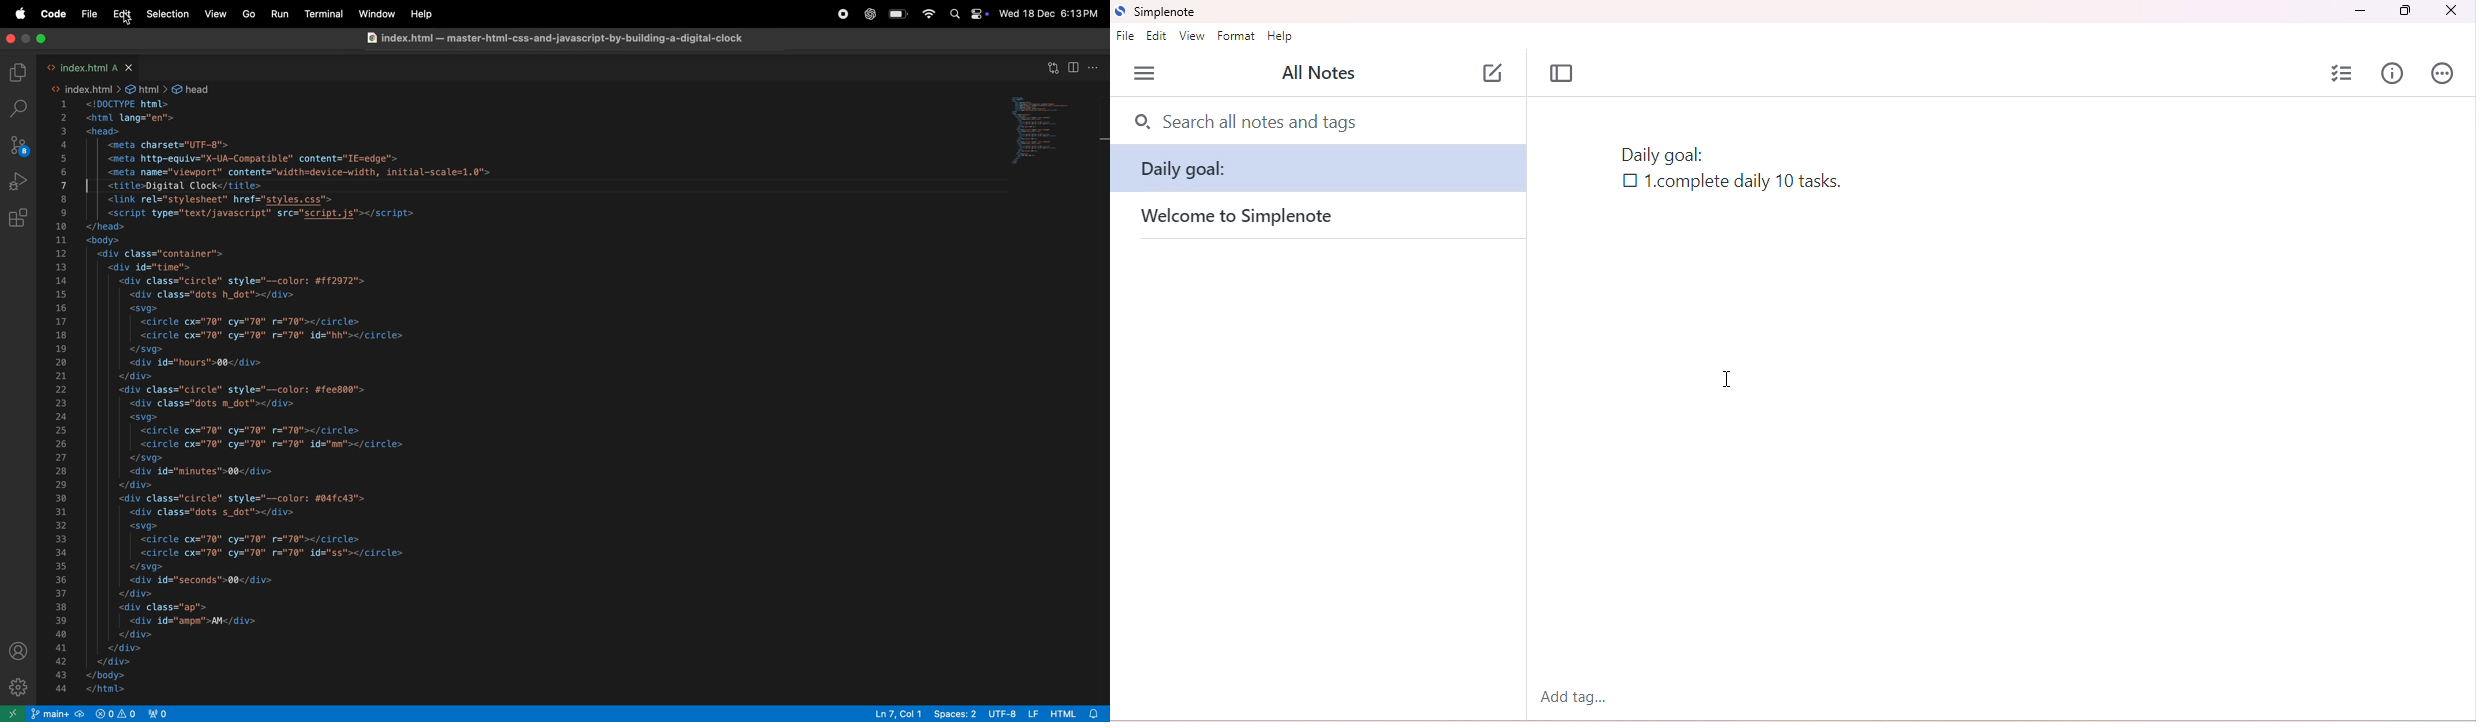 This screenshot has height=728, width=2492. I want to click on add tag, so click(1569, 695).